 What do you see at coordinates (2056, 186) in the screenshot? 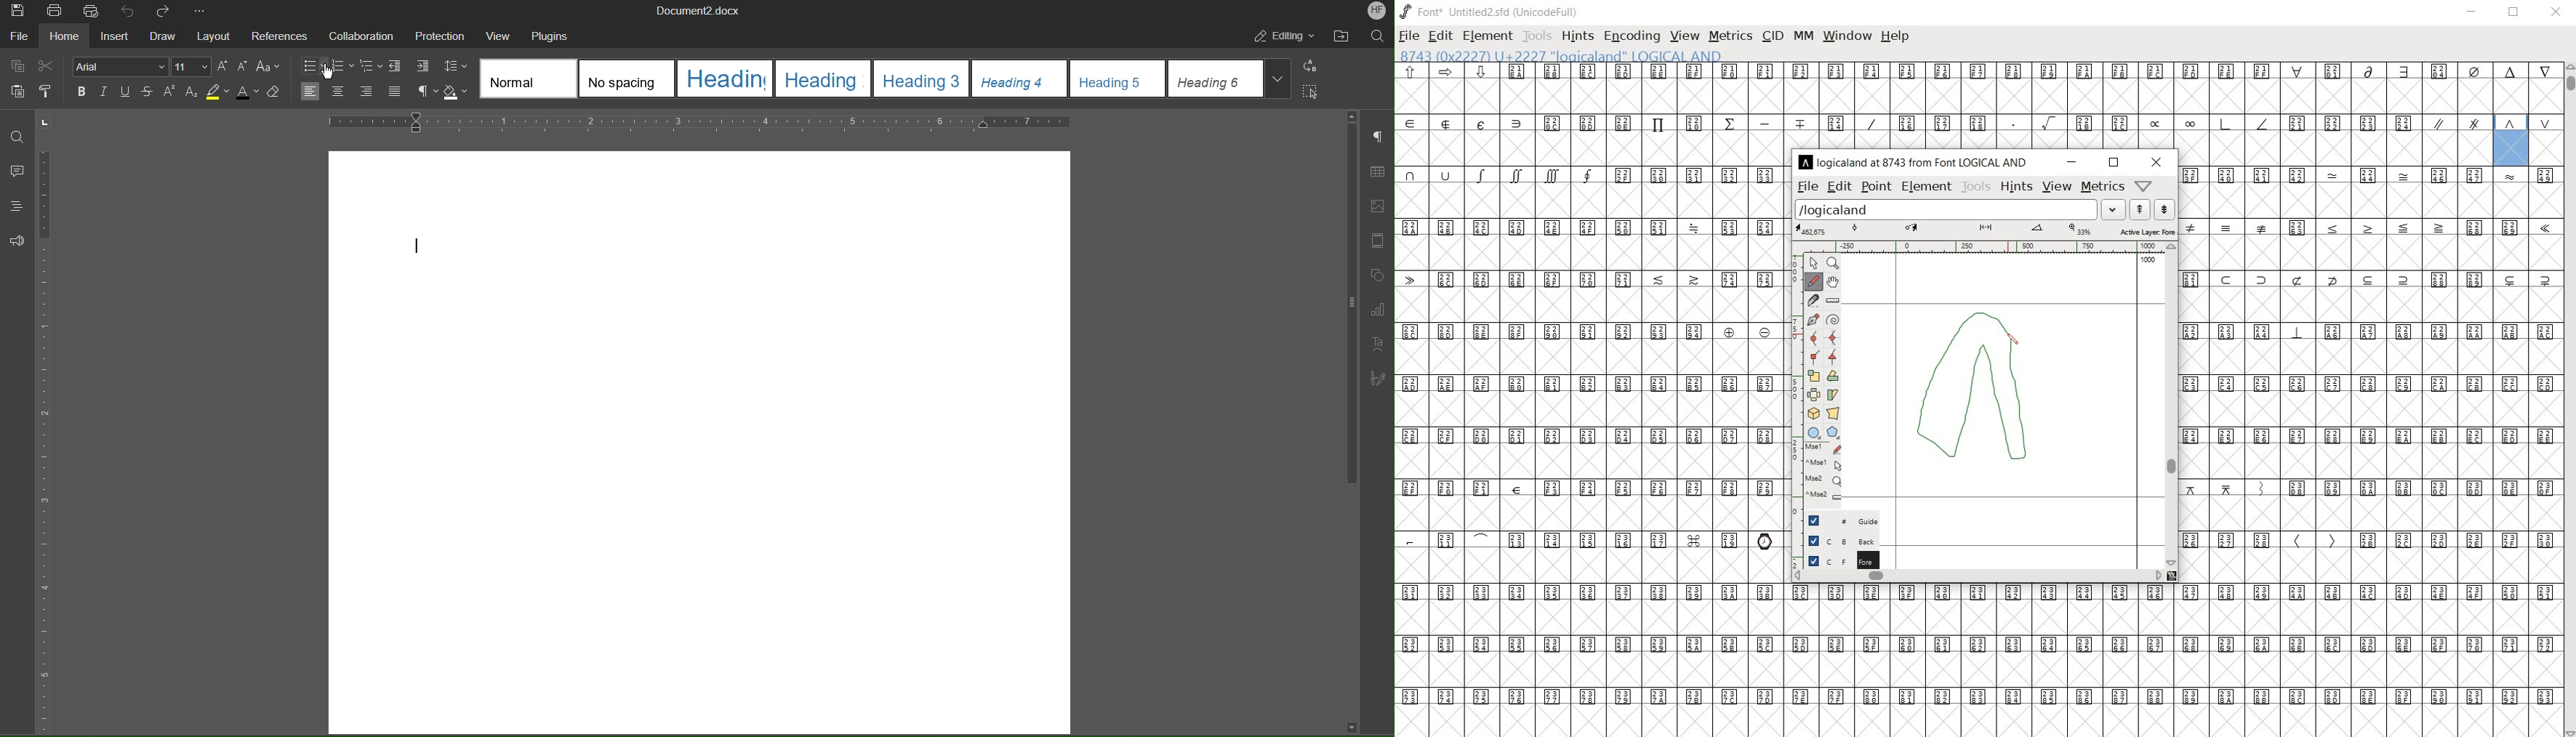
I see `view` at bounding box center [2056, 186].